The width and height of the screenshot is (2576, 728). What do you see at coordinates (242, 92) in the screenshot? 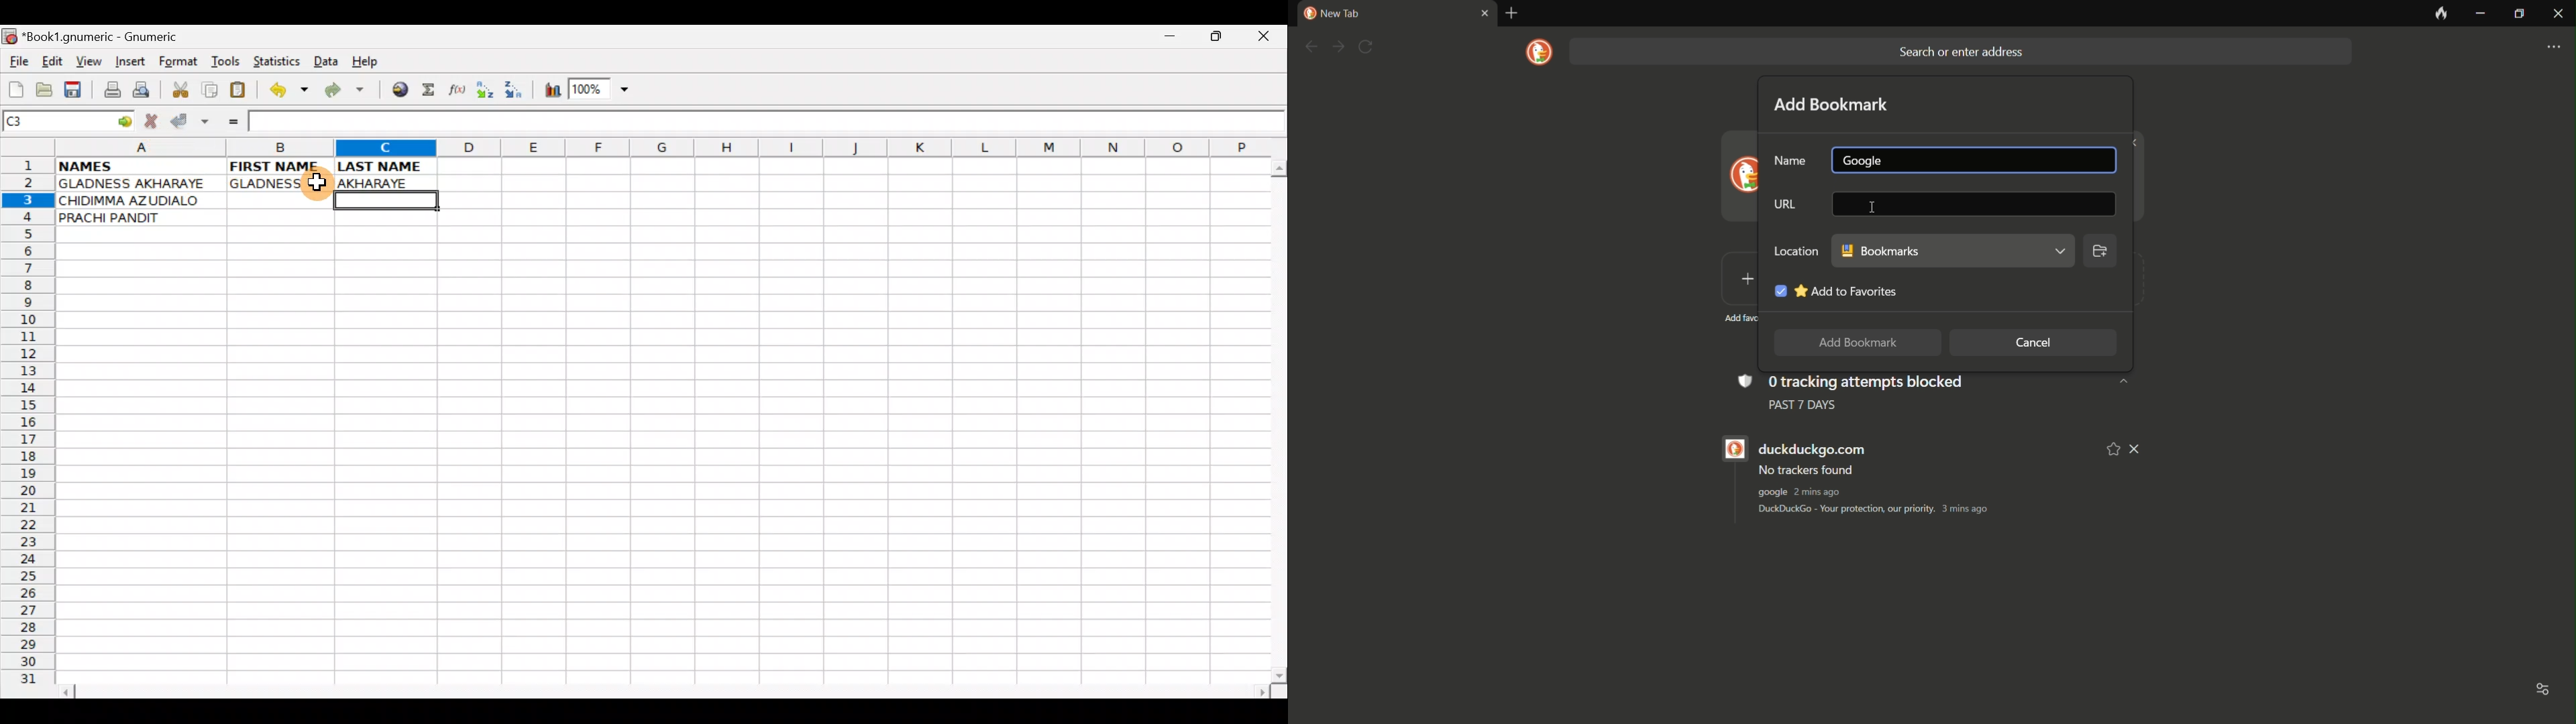
I see `Paste clipboard` at bounding box center [242, 92].